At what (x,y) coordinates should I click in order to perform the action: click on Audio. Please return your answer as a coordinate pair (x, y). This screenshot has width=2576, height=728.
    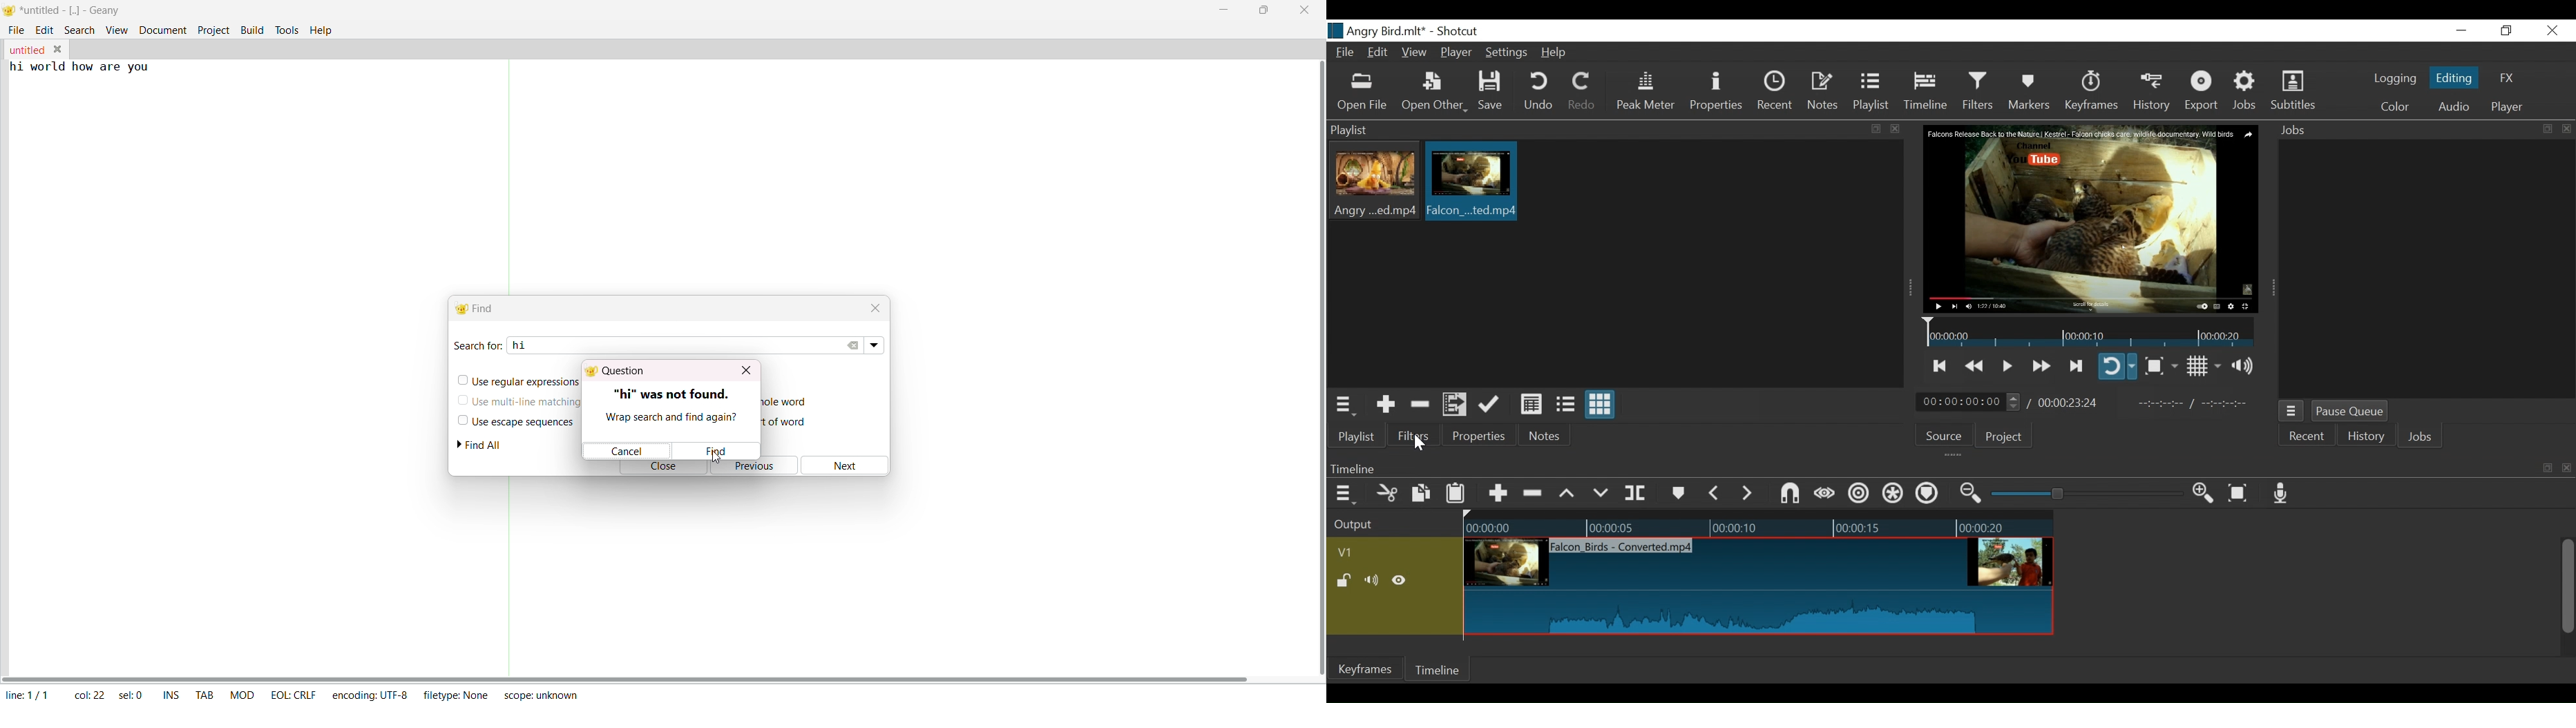
    Looking at the image, I should click on (2453, 108).